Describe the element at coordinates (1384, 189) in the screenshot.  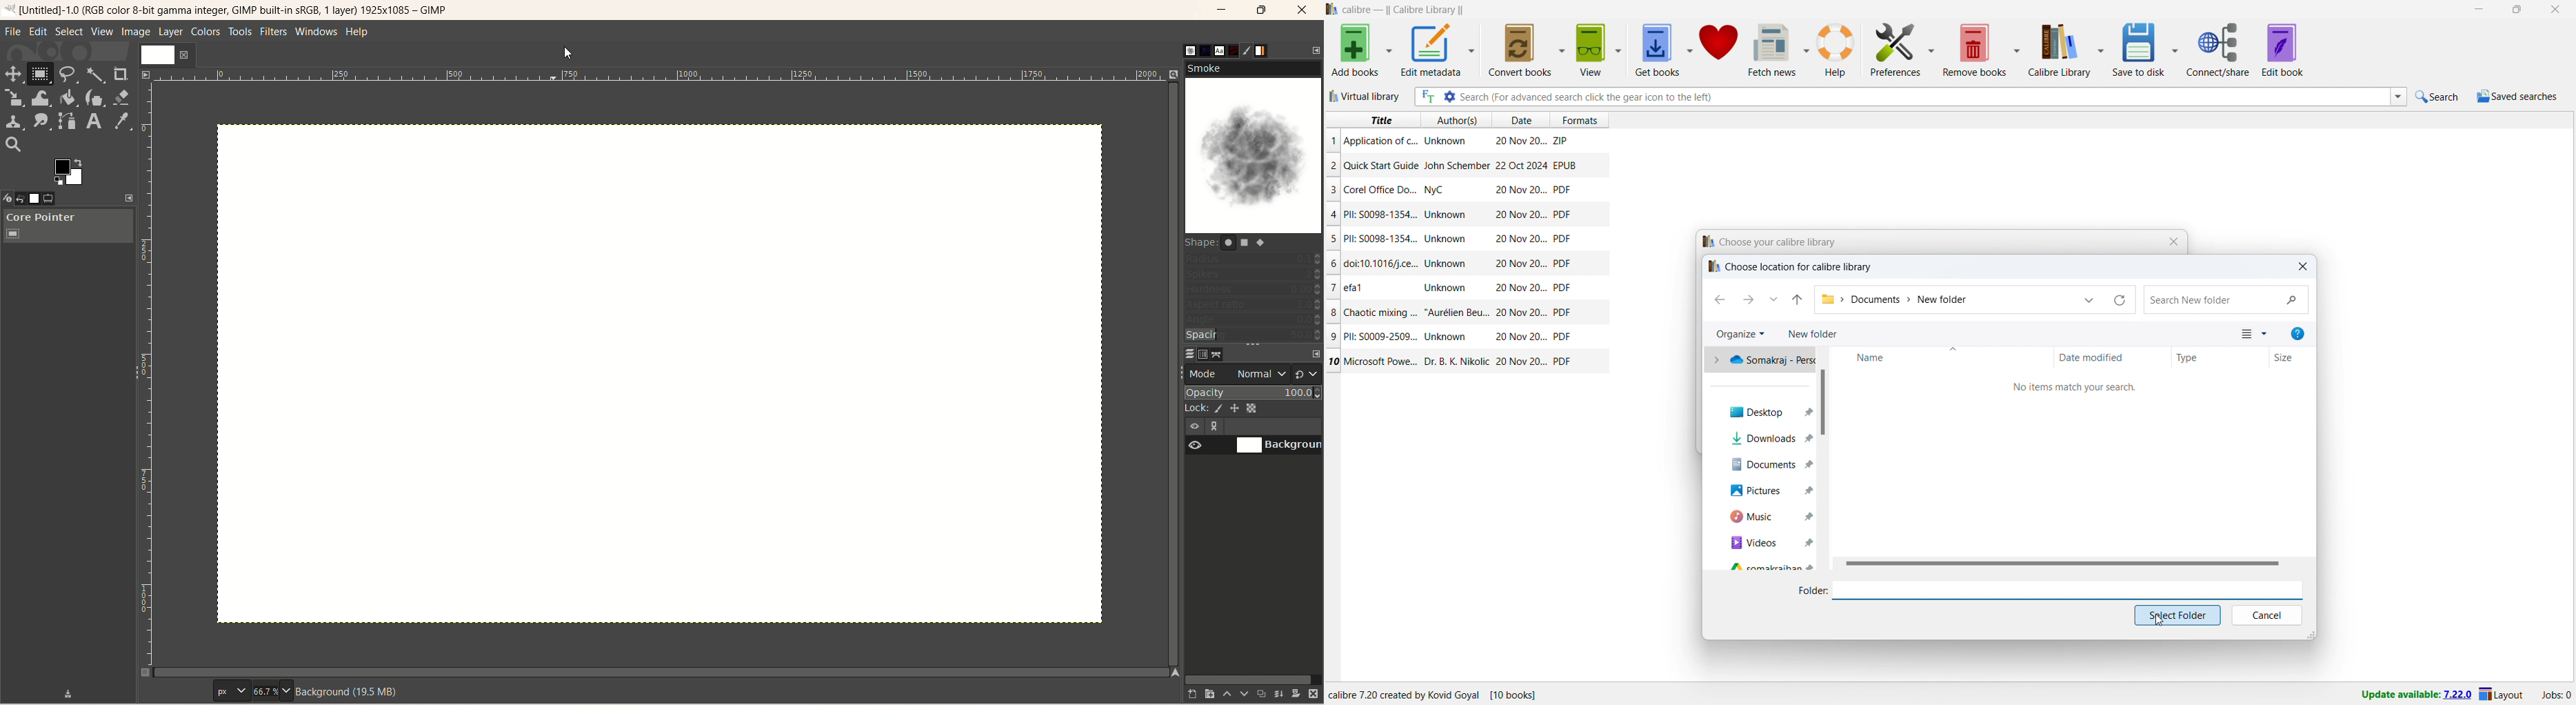
I see `Title` at that location.